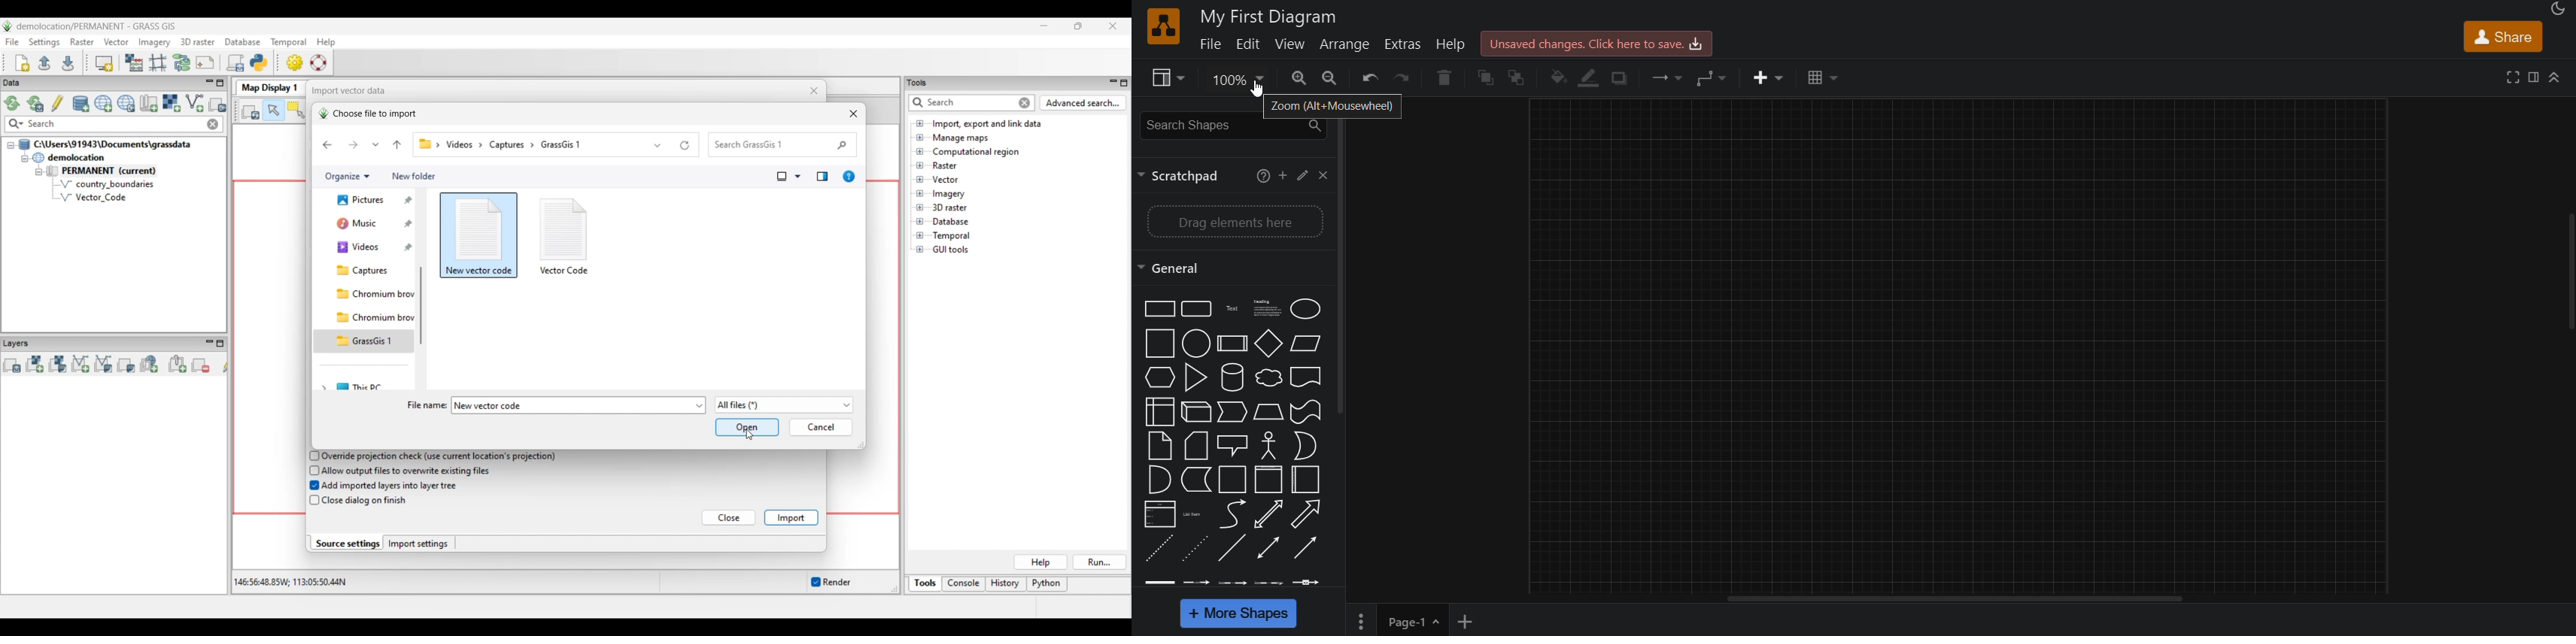 This screenshot has width=2576, height=644. I want to click on canvas, so click(1959, 350).